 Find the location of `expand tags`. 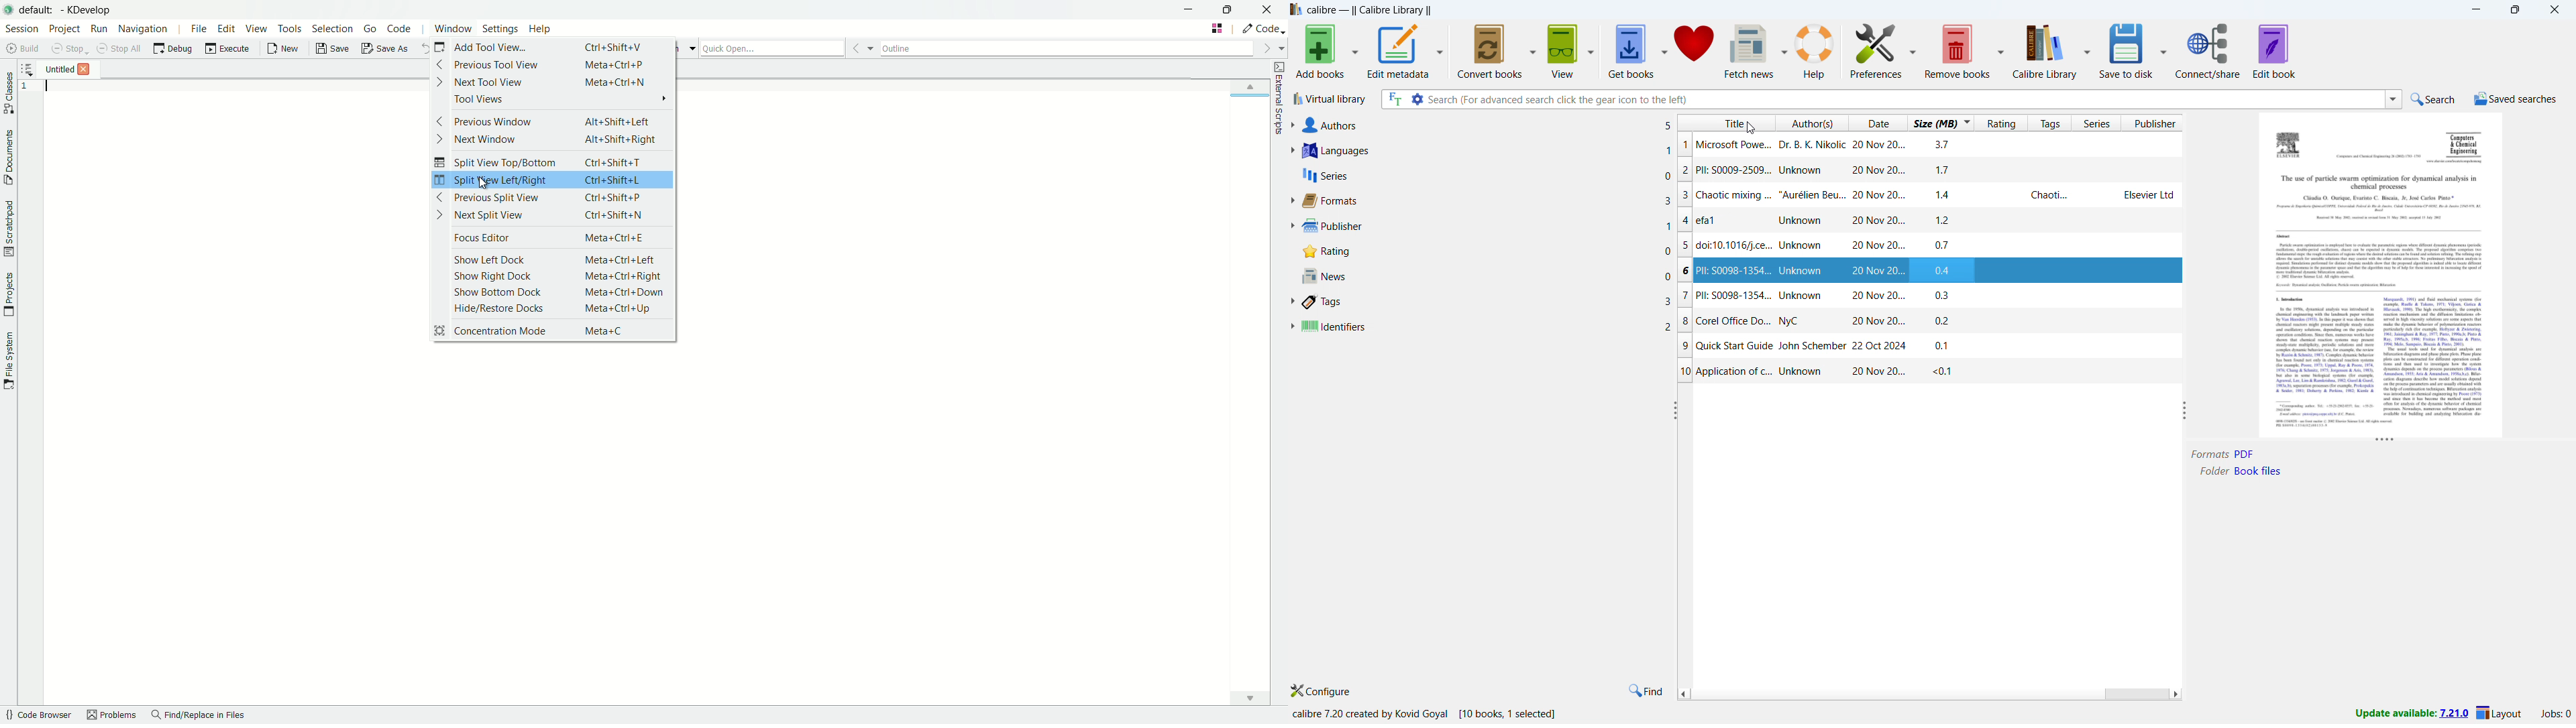

expand tags is located at coordinates (1293, 301).